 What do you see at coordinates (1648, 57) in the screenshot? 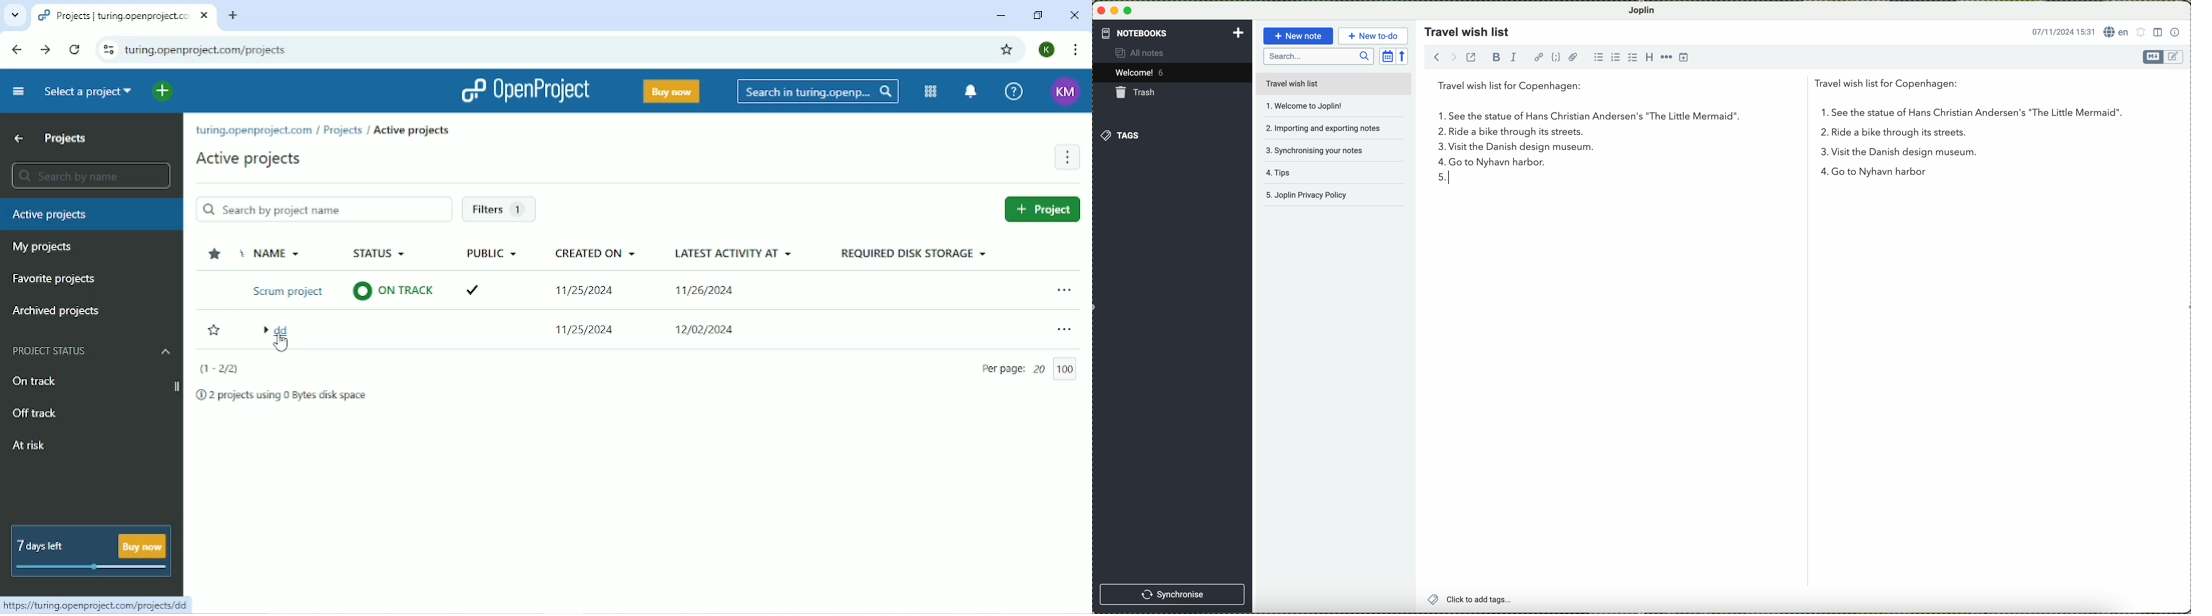
I see `heading` at bounding box center [1648, 57].